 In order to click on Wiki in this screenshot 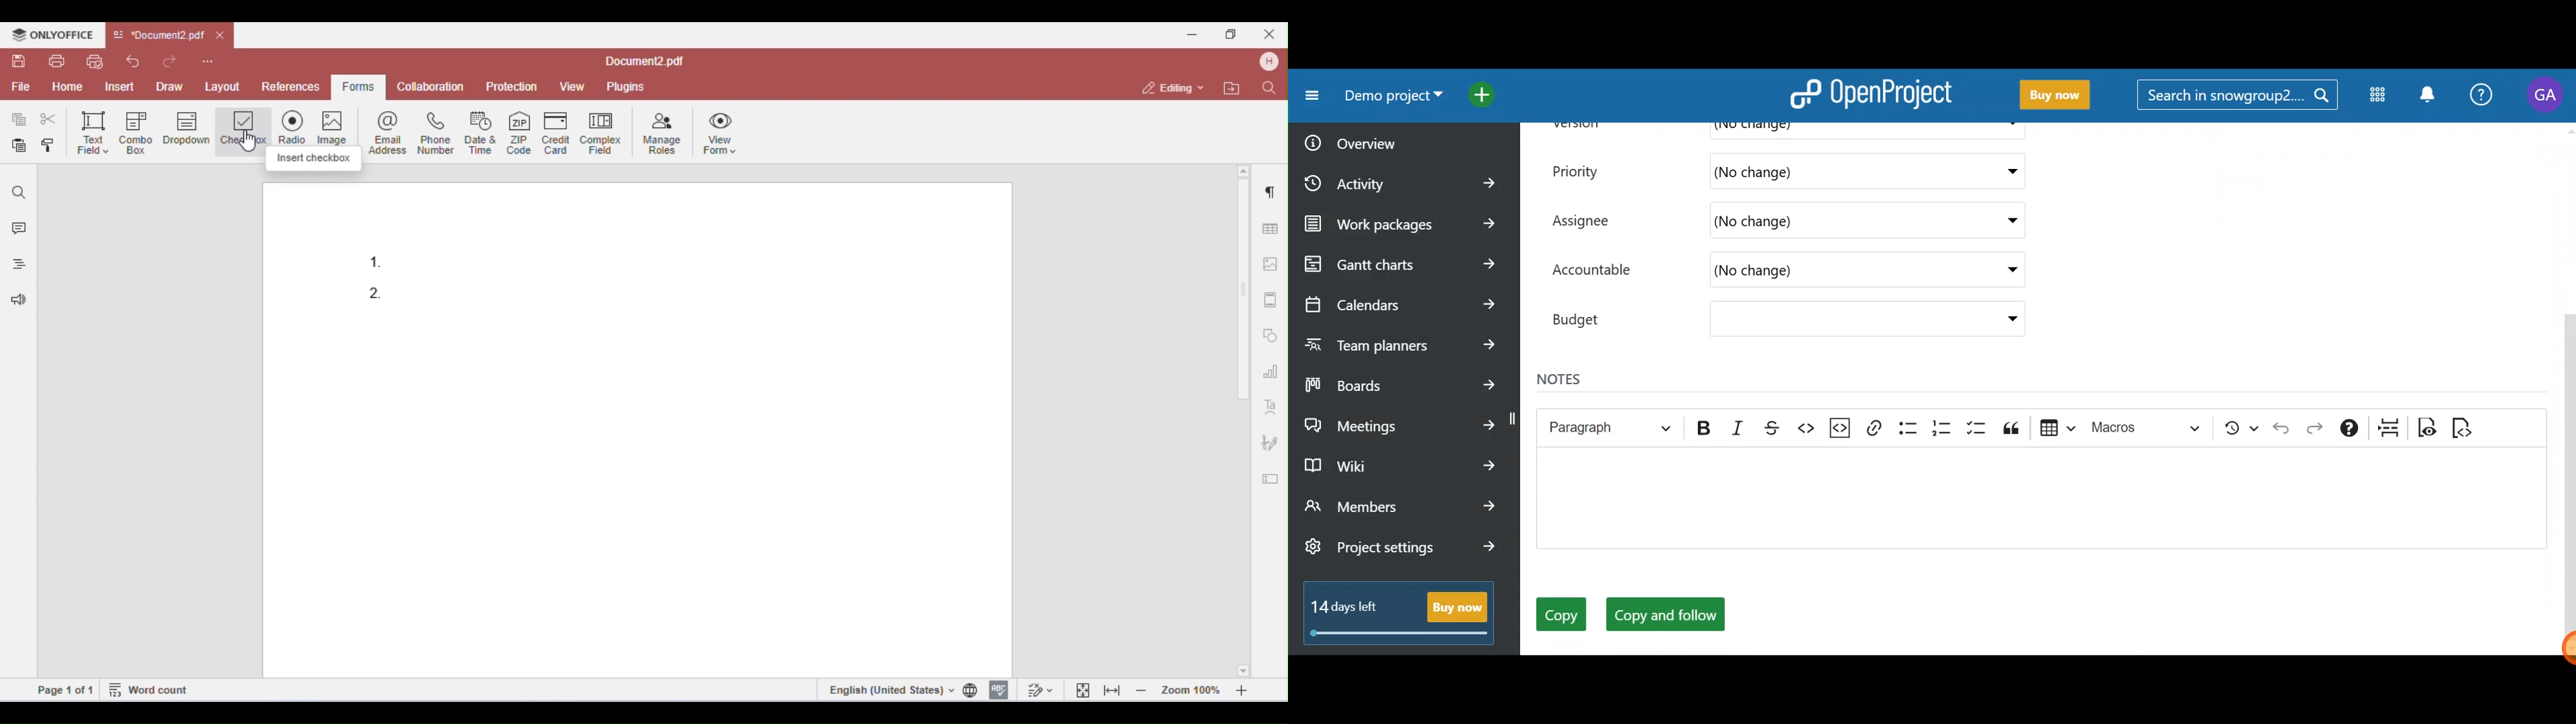, I will do `click(1397, 462)`.